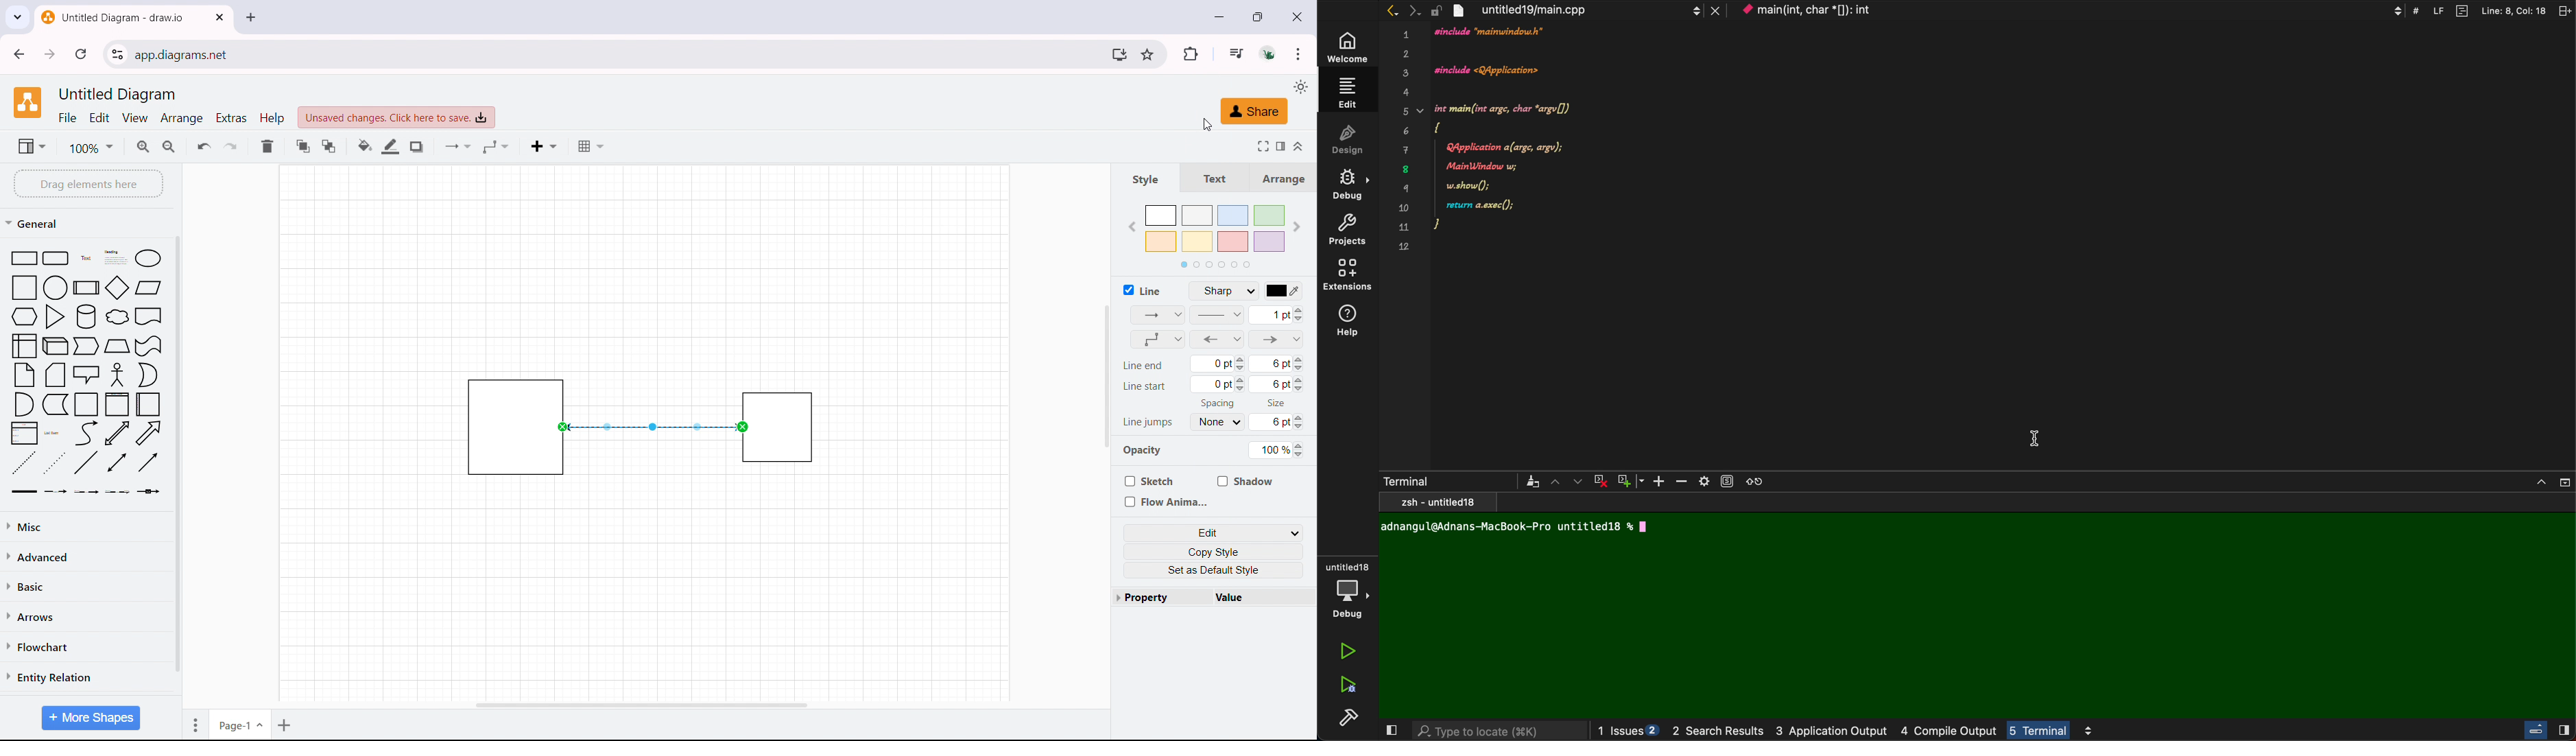 This screenshot has height=756, width=2576. Describe the element at coordinates (1282, 177) in the screenshot. I see `arrange` at that location.